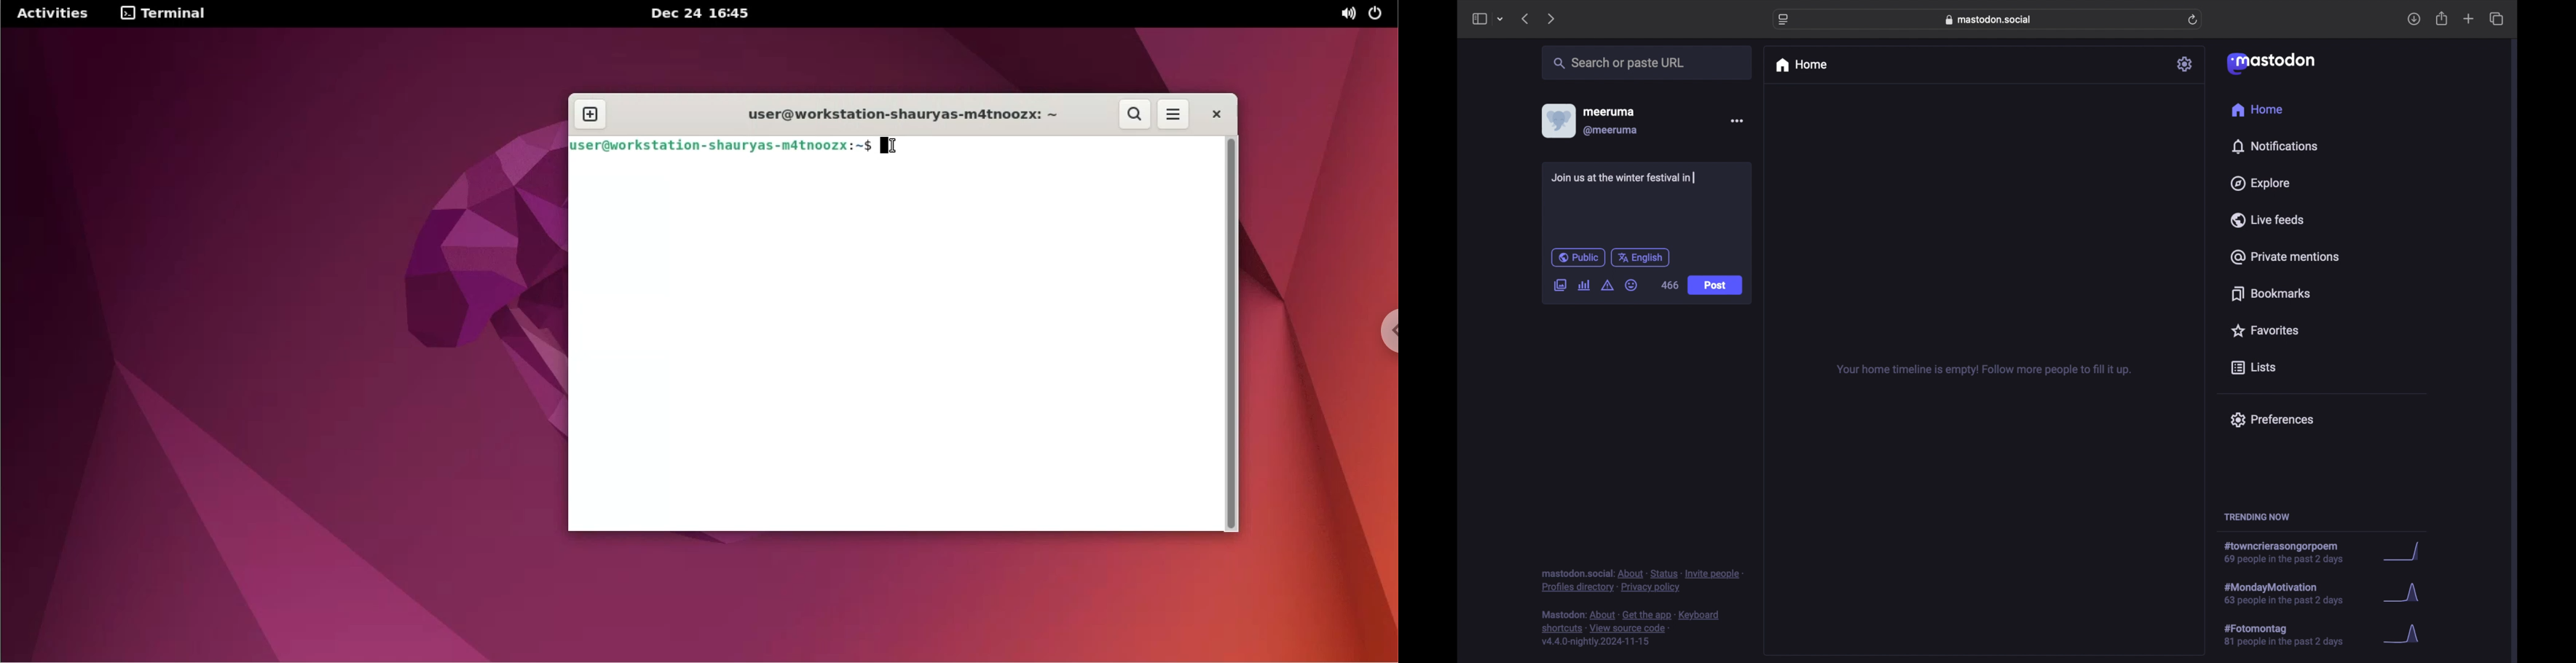  Describe the element at coordinates (2406, 635) in the screenshot. I see `graph` at that location.